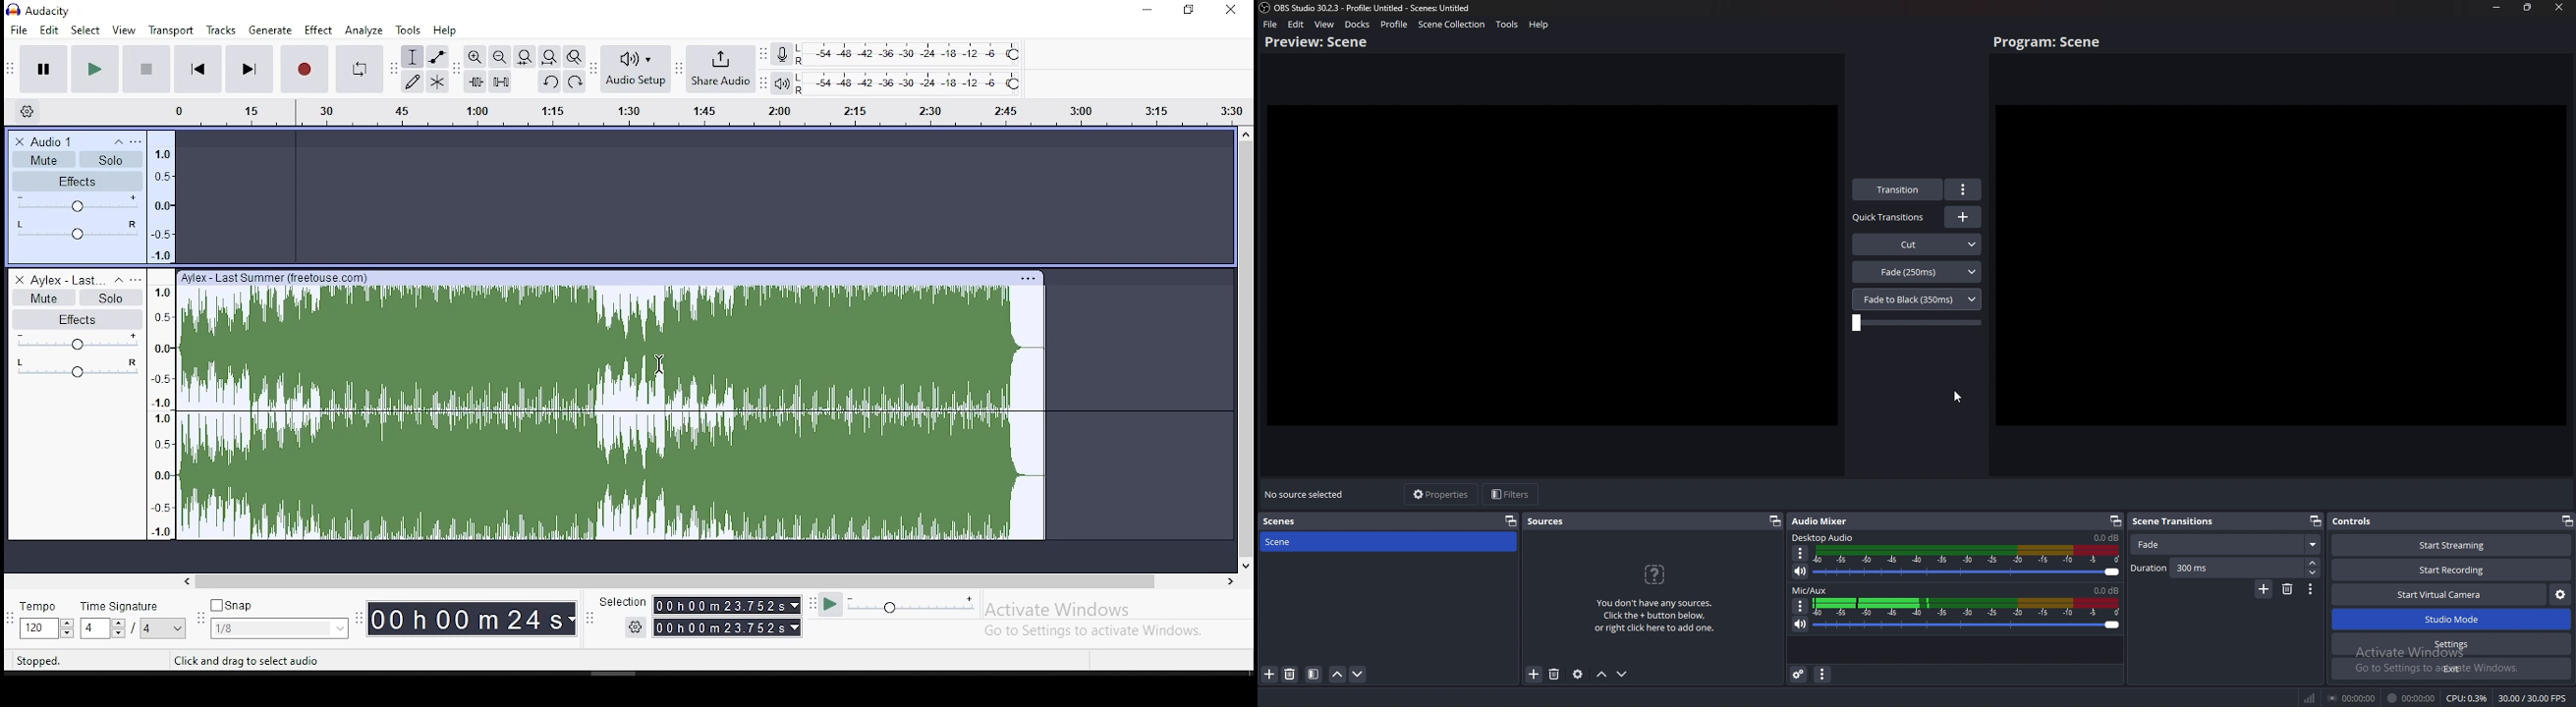  I want to click on Settings, so click(2453, 645).